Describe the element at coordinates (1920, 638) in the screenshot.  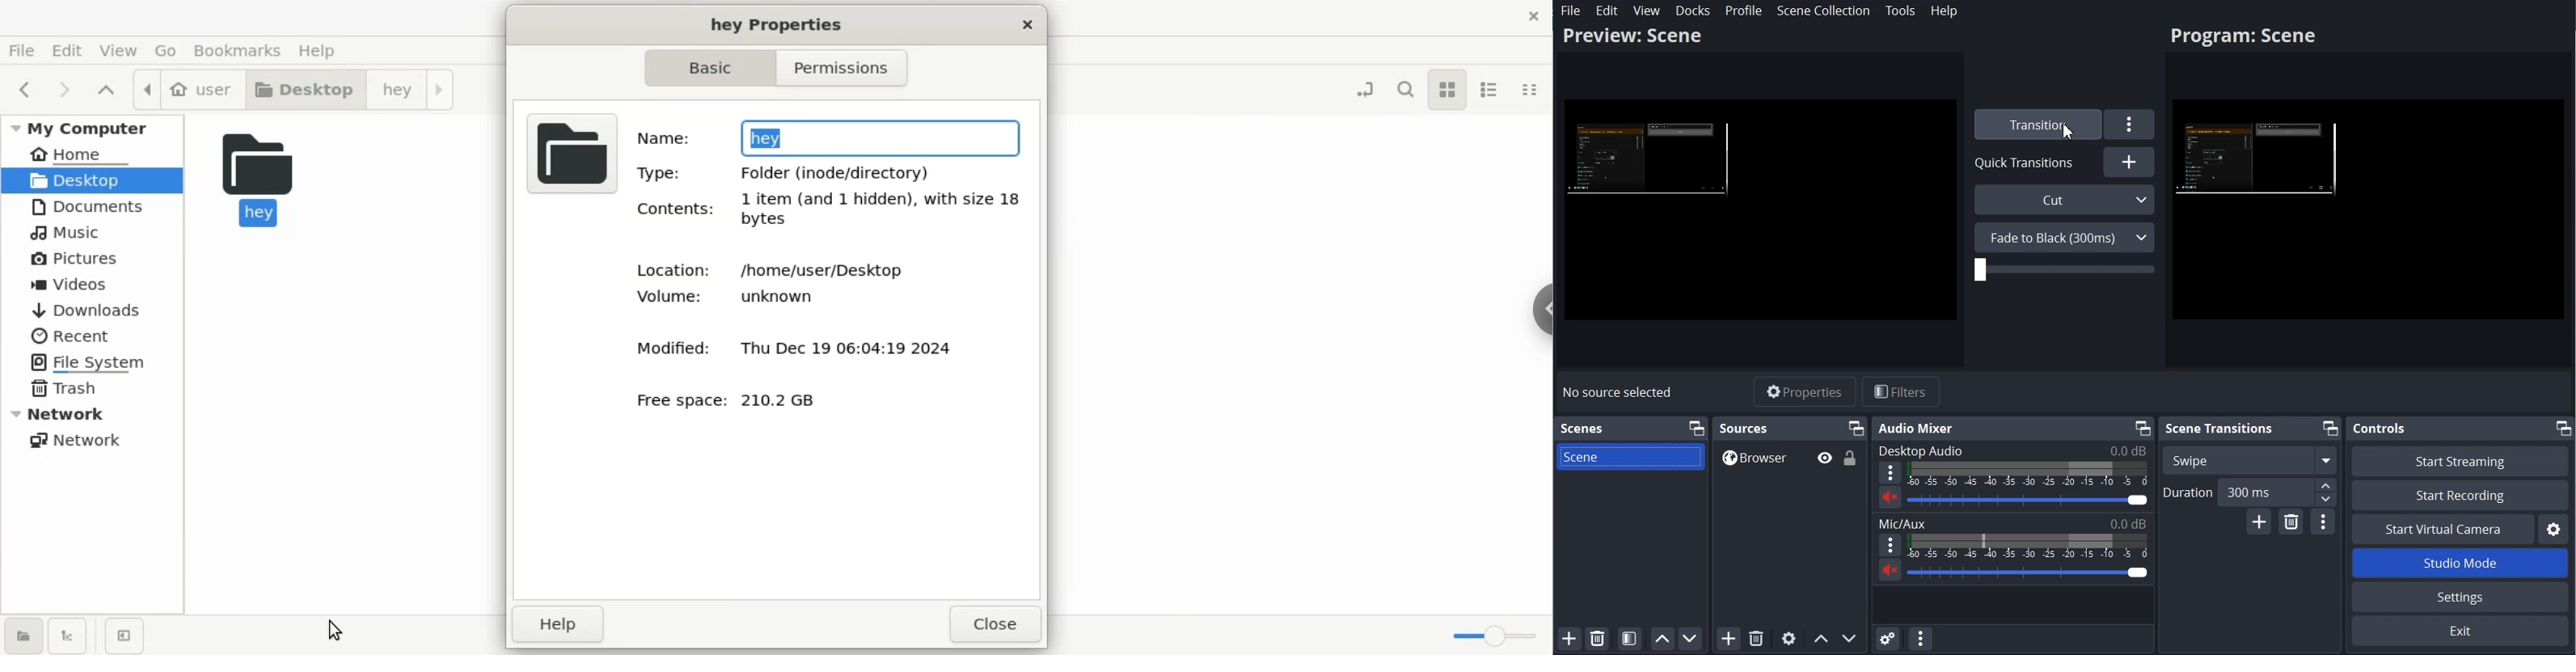
I see `Audio Mixer Menu` at that location.